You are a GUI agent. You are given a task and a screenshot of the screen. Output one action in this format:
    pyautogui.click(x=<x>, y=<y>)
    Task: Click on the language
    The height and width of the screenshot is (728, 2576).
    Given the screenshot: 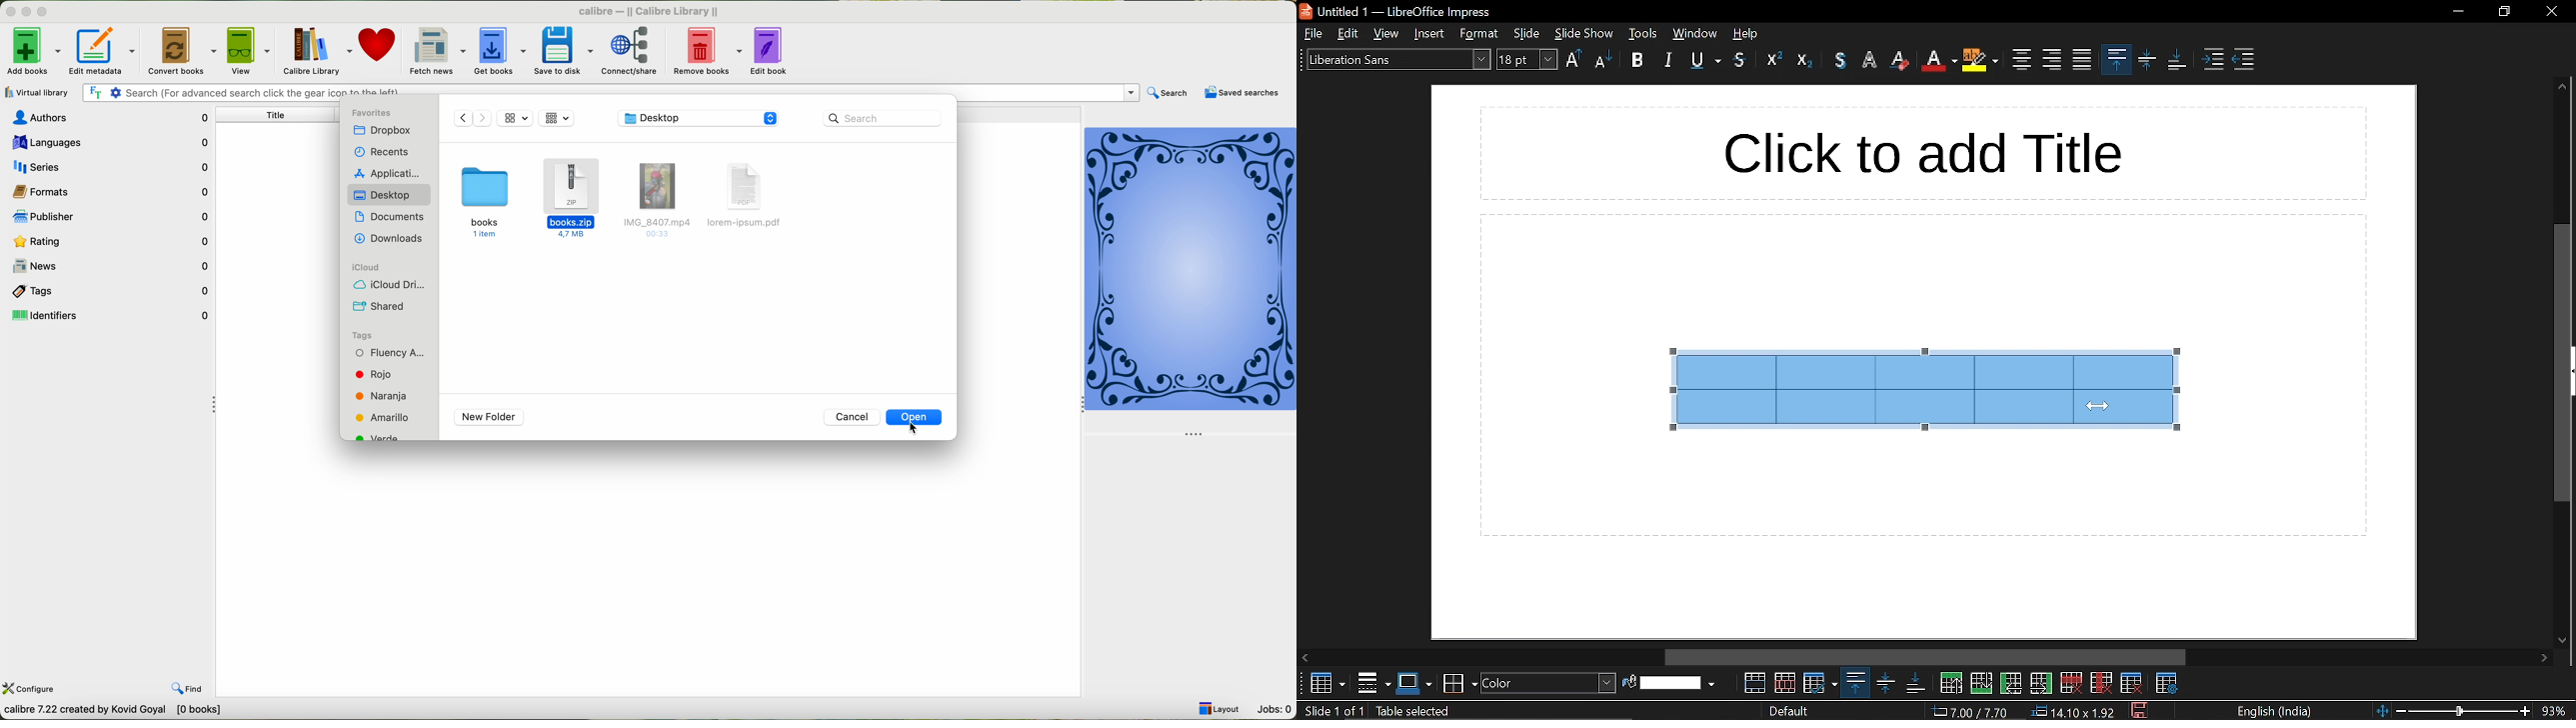 What is the action you would take?
    pyautogui.click(x=2270, y=710)
    